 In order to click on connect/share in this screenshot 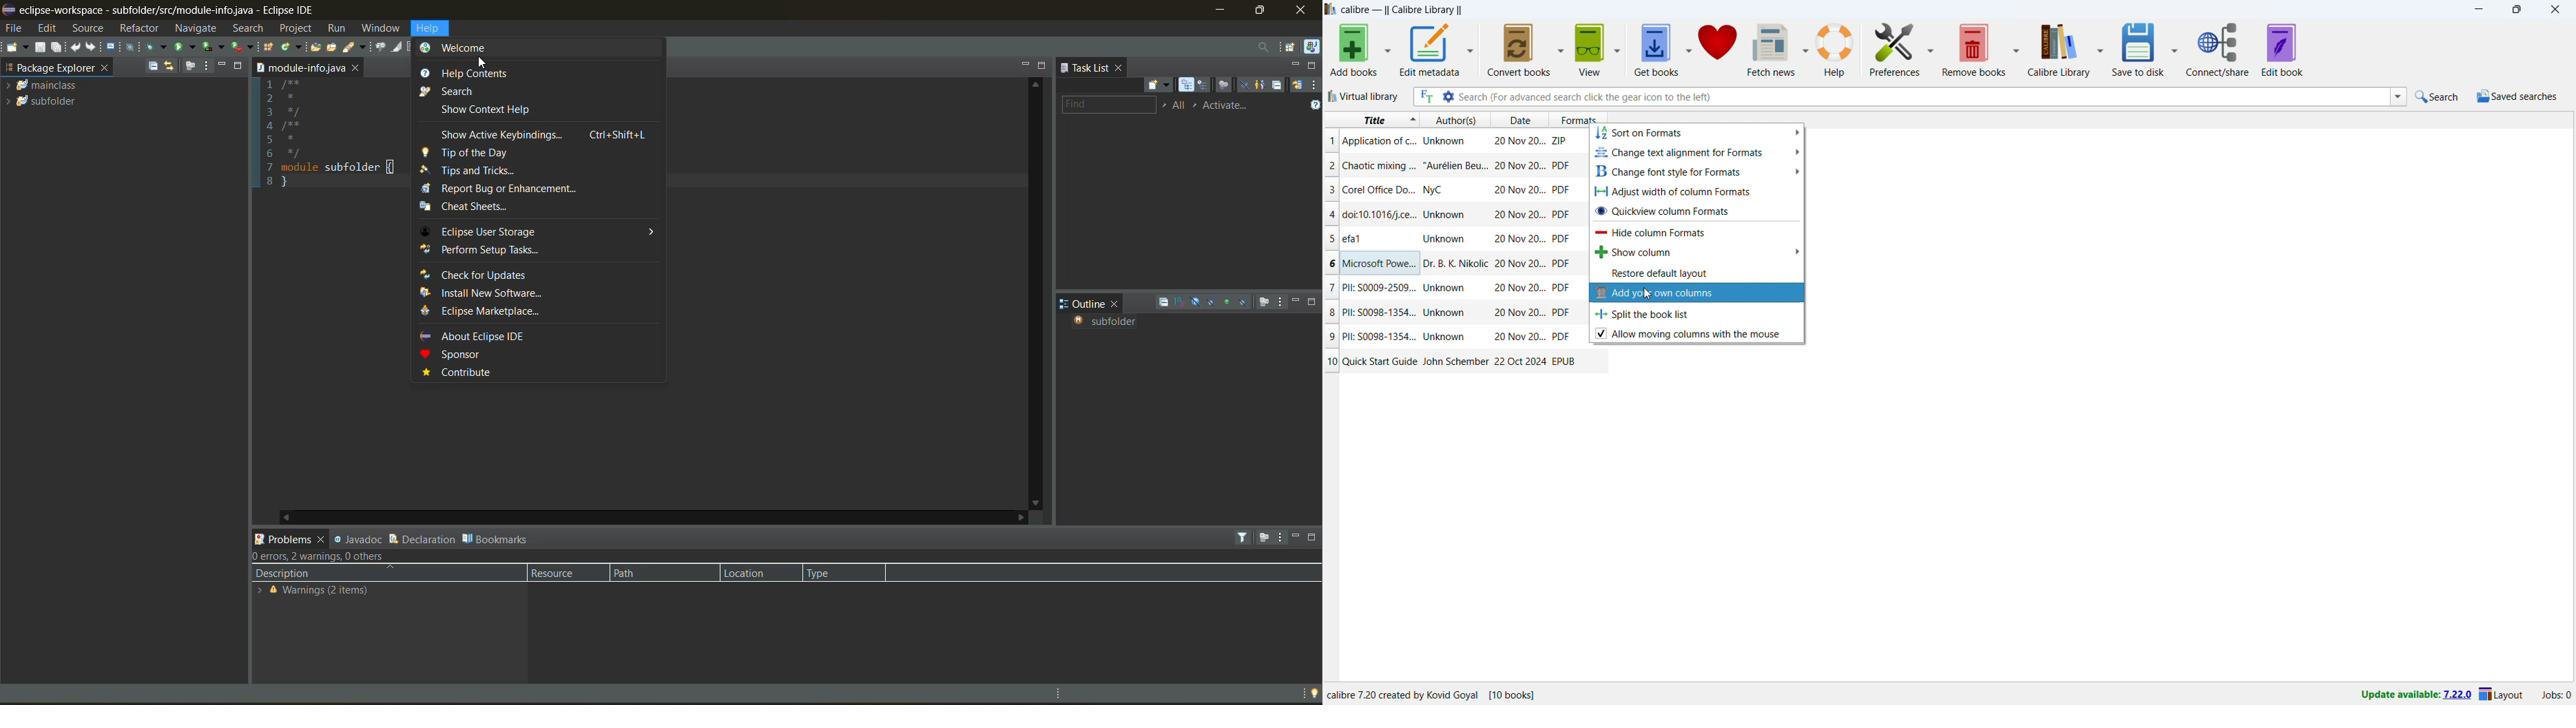, I will do `click(2218, 50)`.